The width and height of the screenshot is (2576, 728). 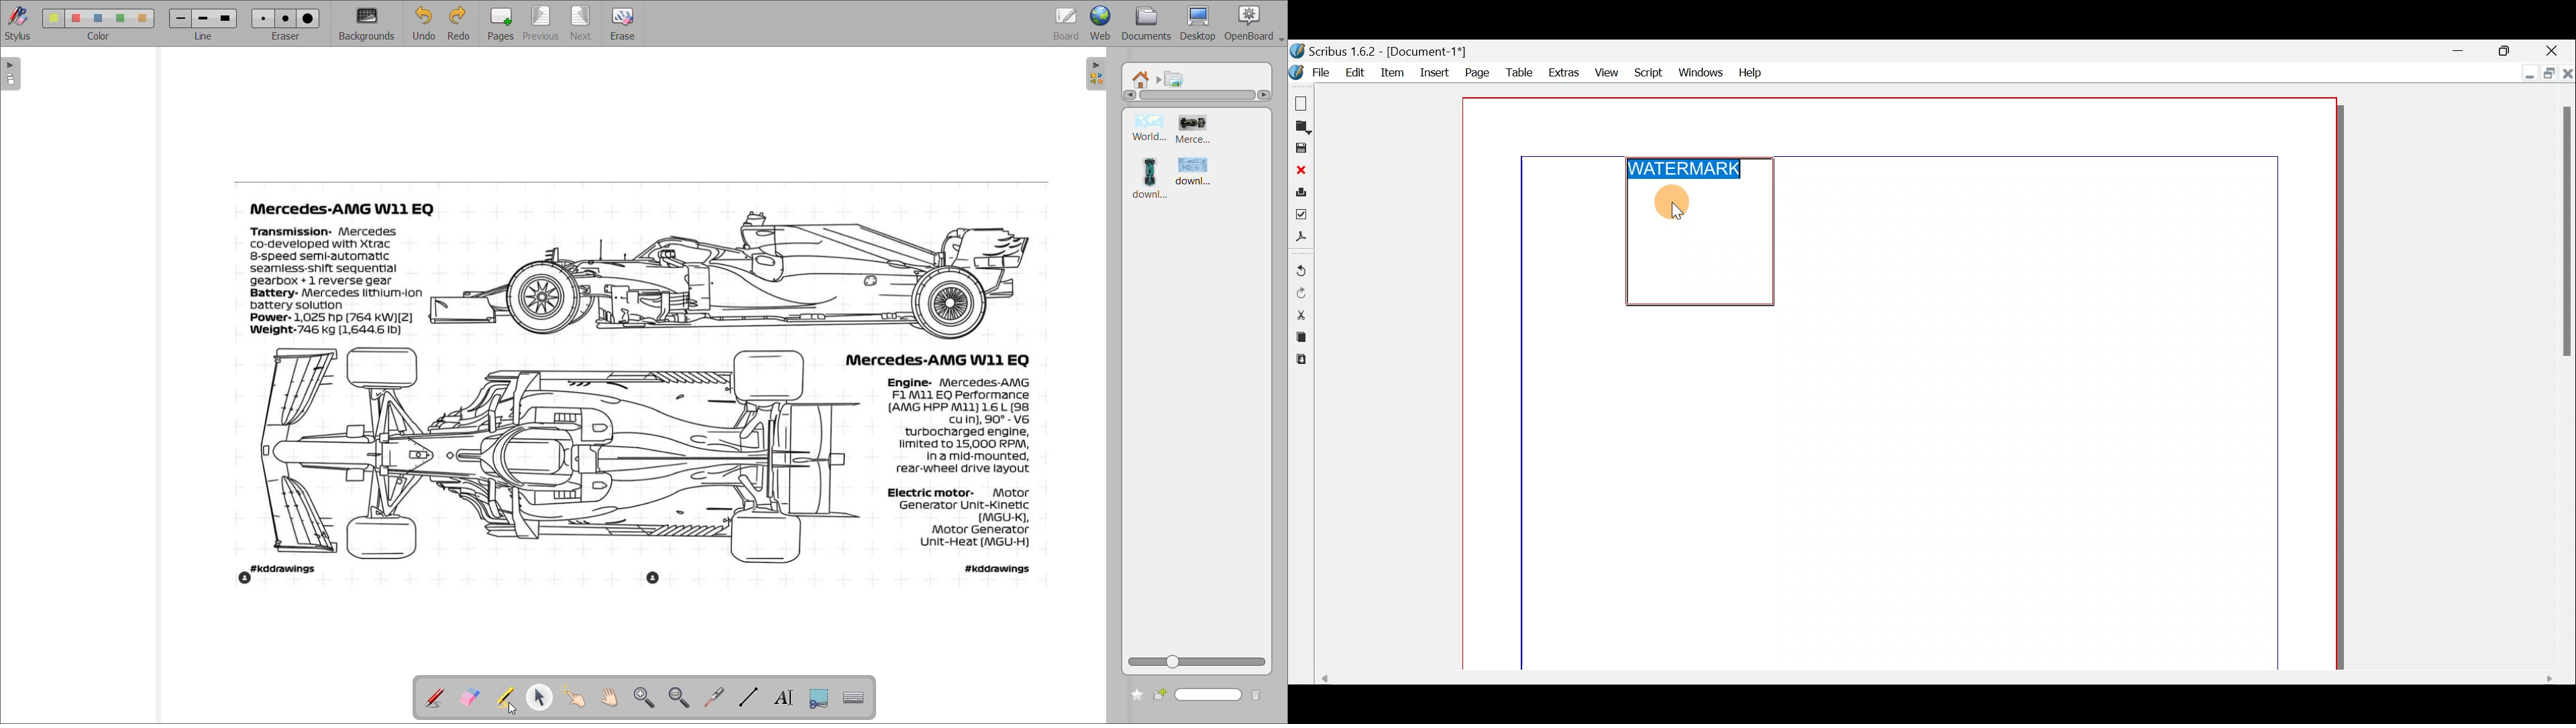 What do you see at coordinates (2567, 379) in the screenshot?
I see `Scroll bar` at bounding box center [2567, 379].